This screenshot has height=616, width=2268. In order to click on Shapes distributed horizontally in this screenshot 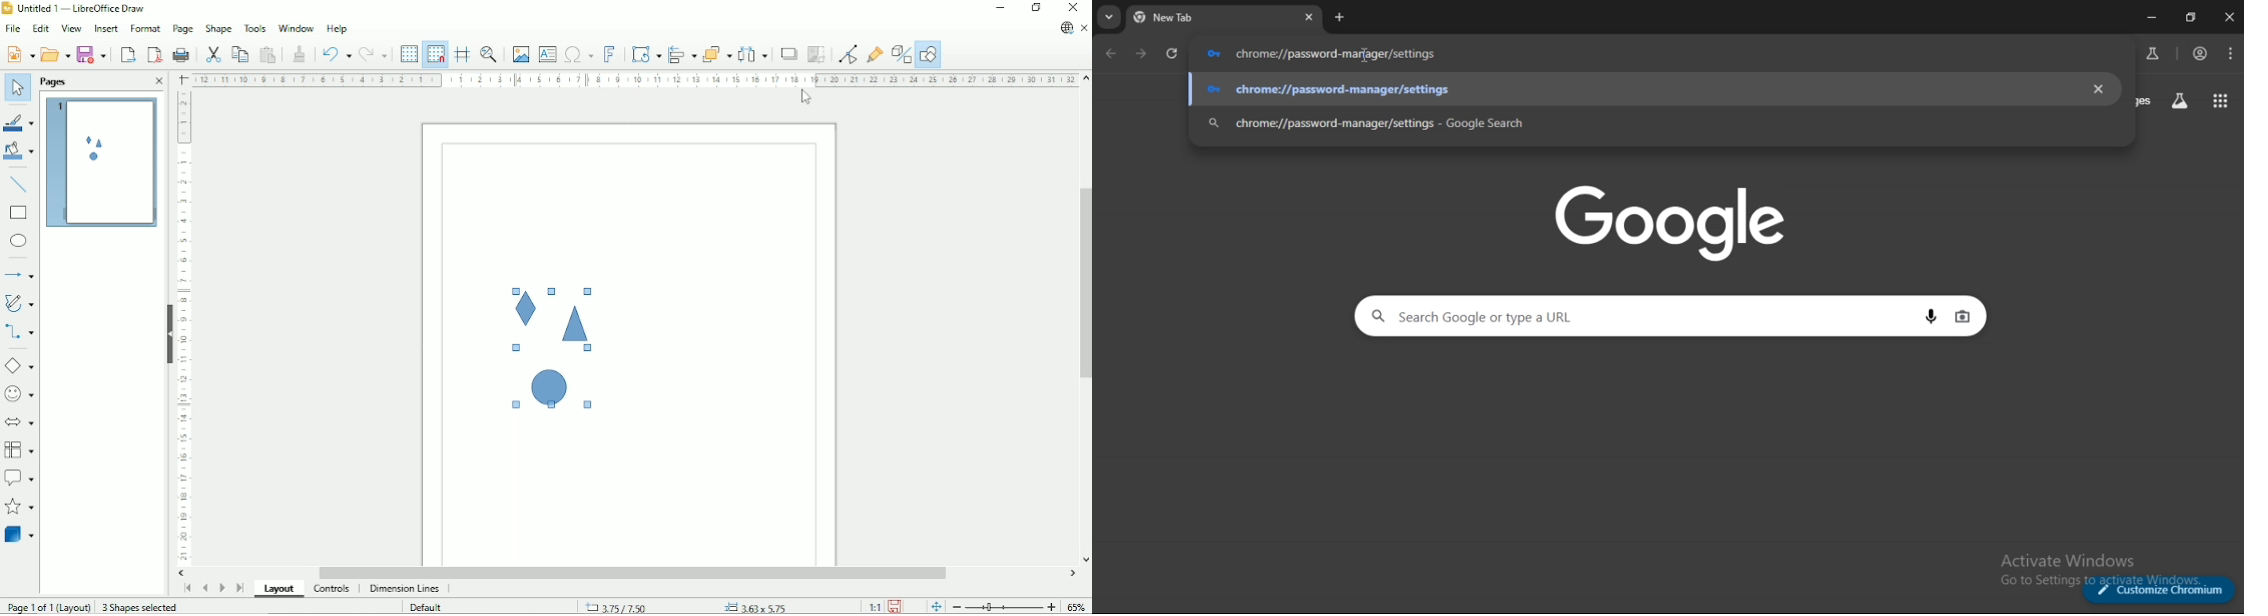, I will do `click(554, 347)`.